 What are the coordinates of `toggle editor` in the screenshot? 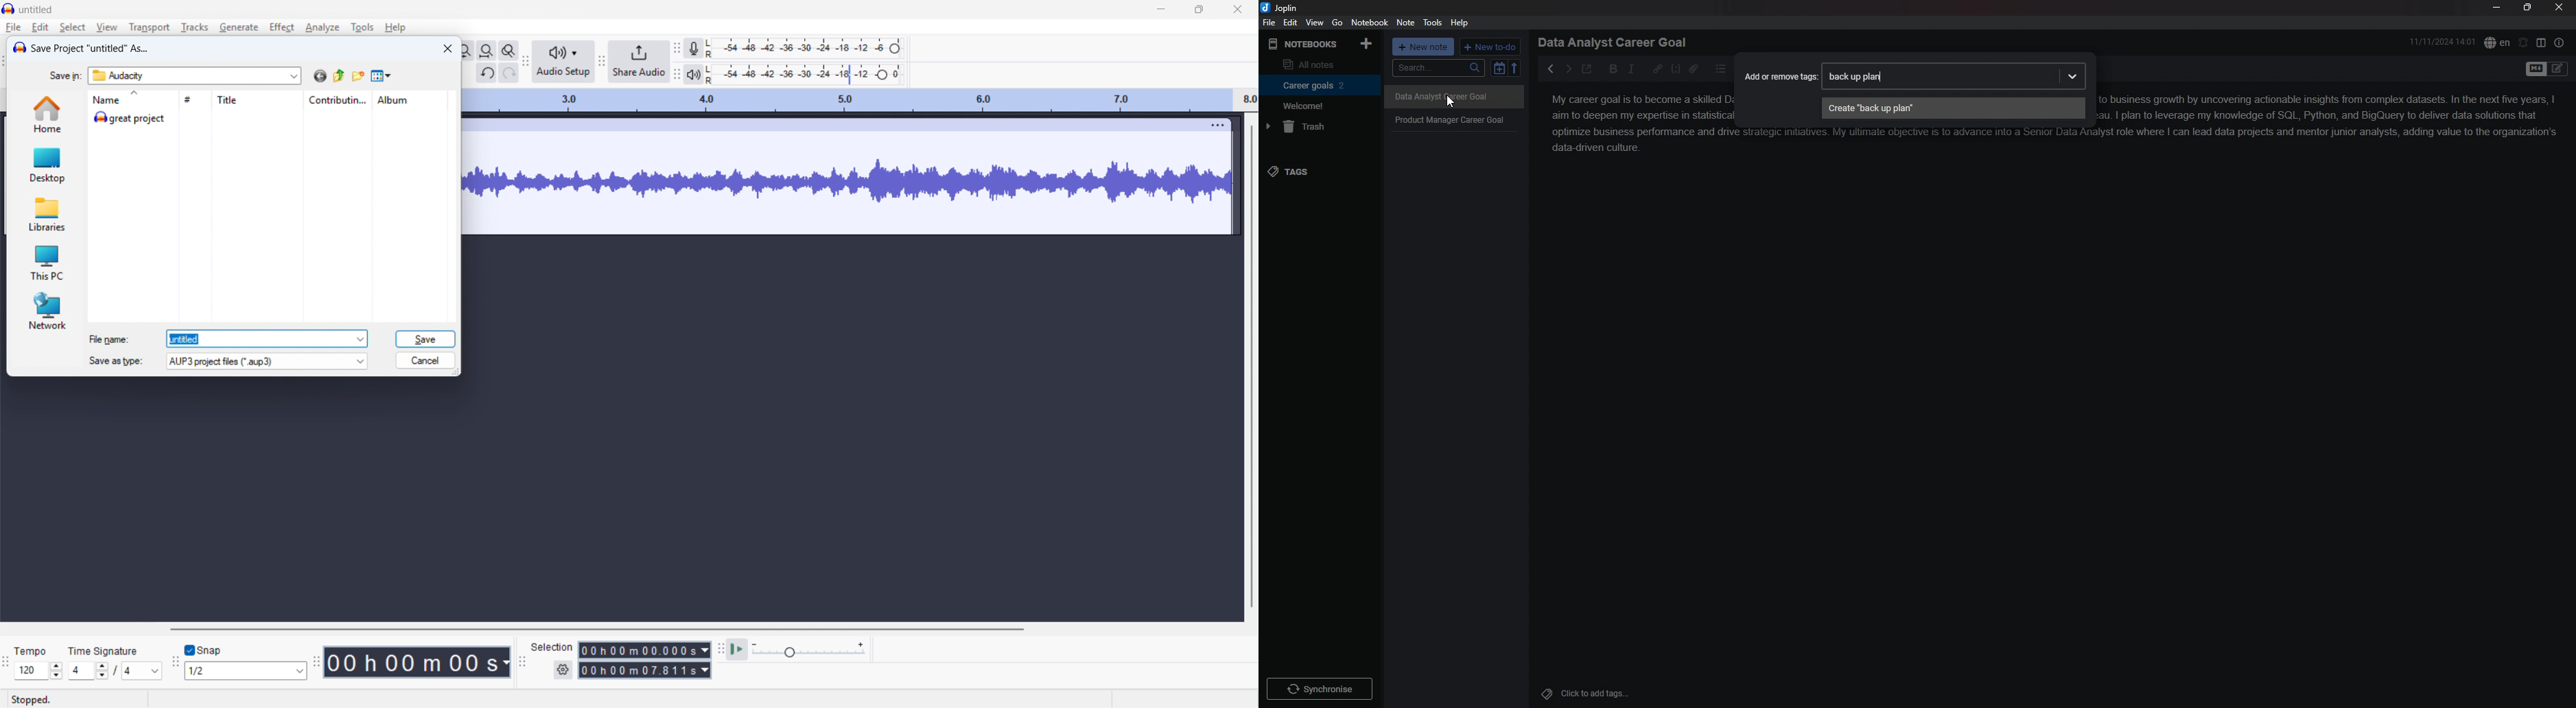 It's located at (2535, 70).